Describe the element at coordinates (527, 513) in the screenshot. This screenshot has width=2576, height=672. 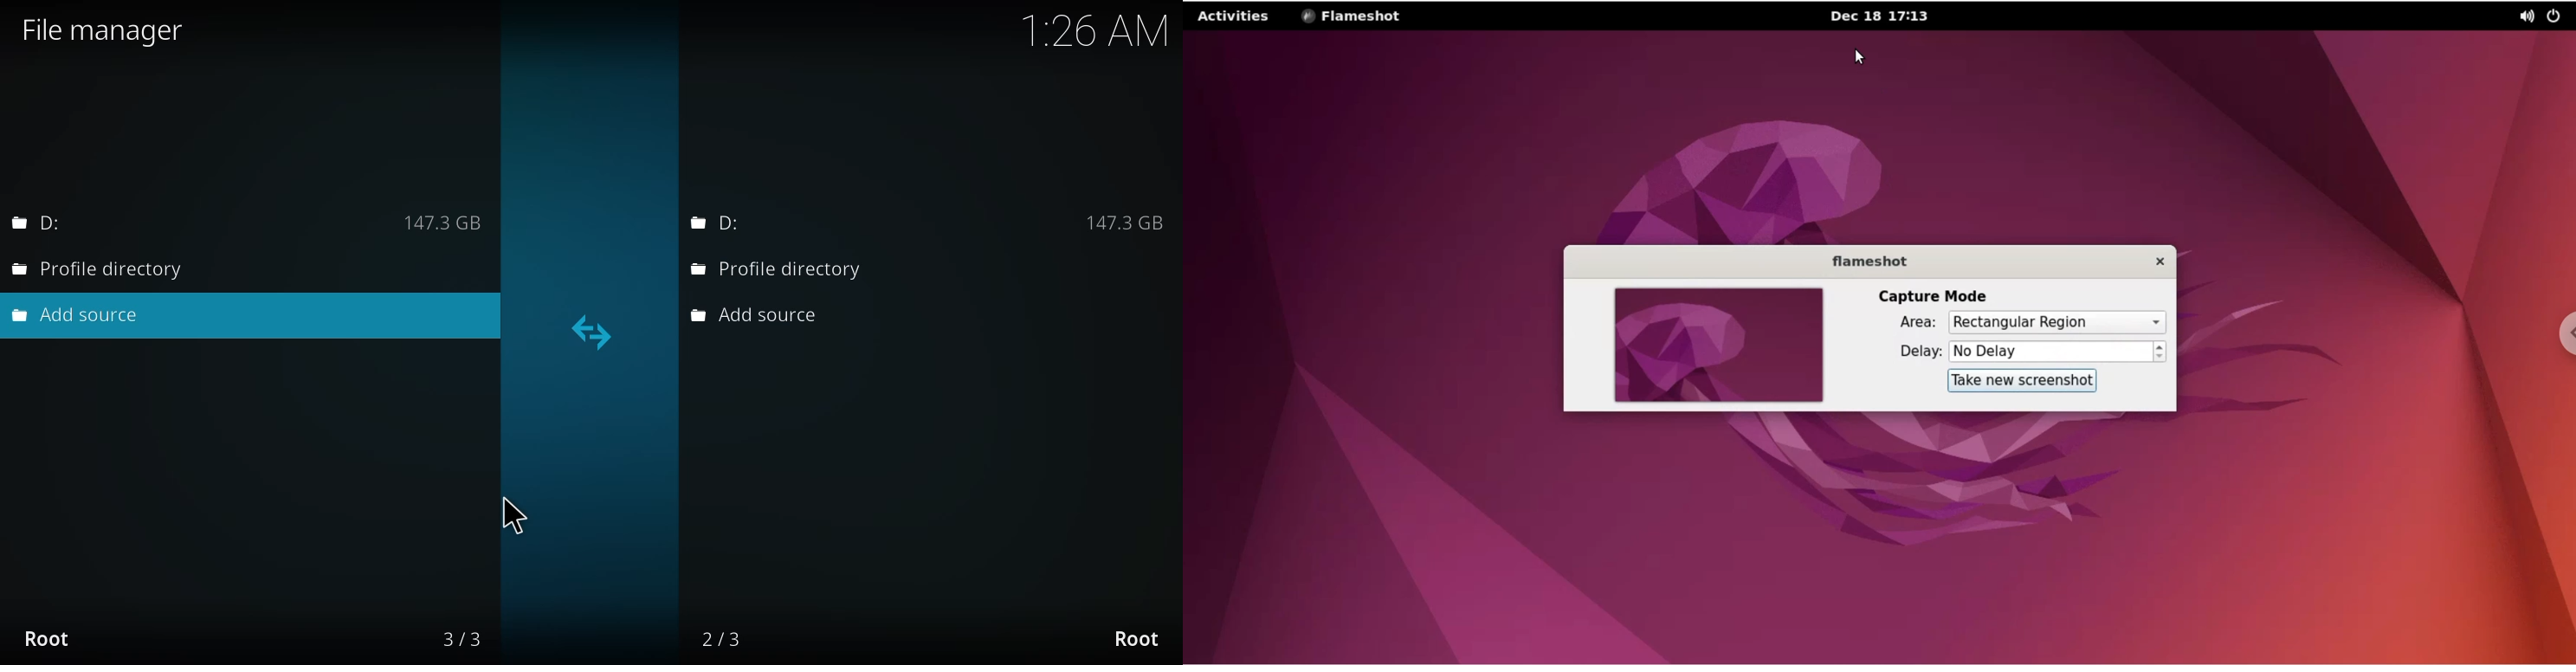
I see `cursor` at that location.